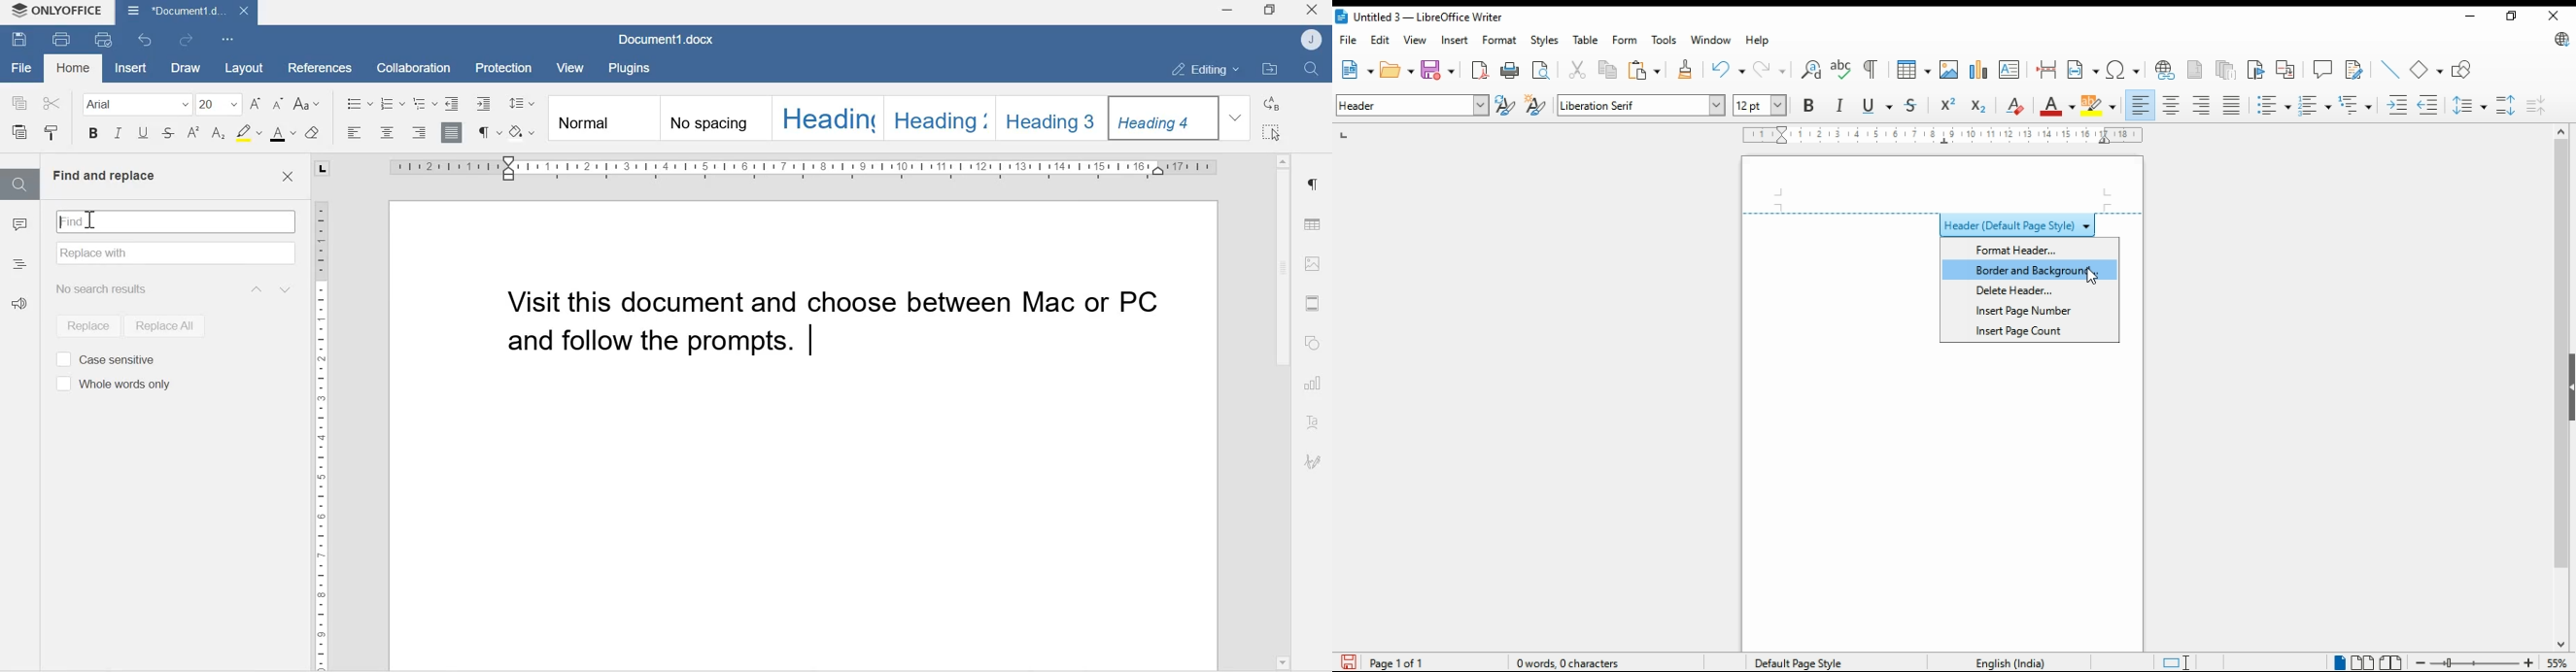 The image size is (2576, 672). What do you see at coordinates (1314, 423) in the screenshot?
I see `Text` at bounding box center [1314, 423].